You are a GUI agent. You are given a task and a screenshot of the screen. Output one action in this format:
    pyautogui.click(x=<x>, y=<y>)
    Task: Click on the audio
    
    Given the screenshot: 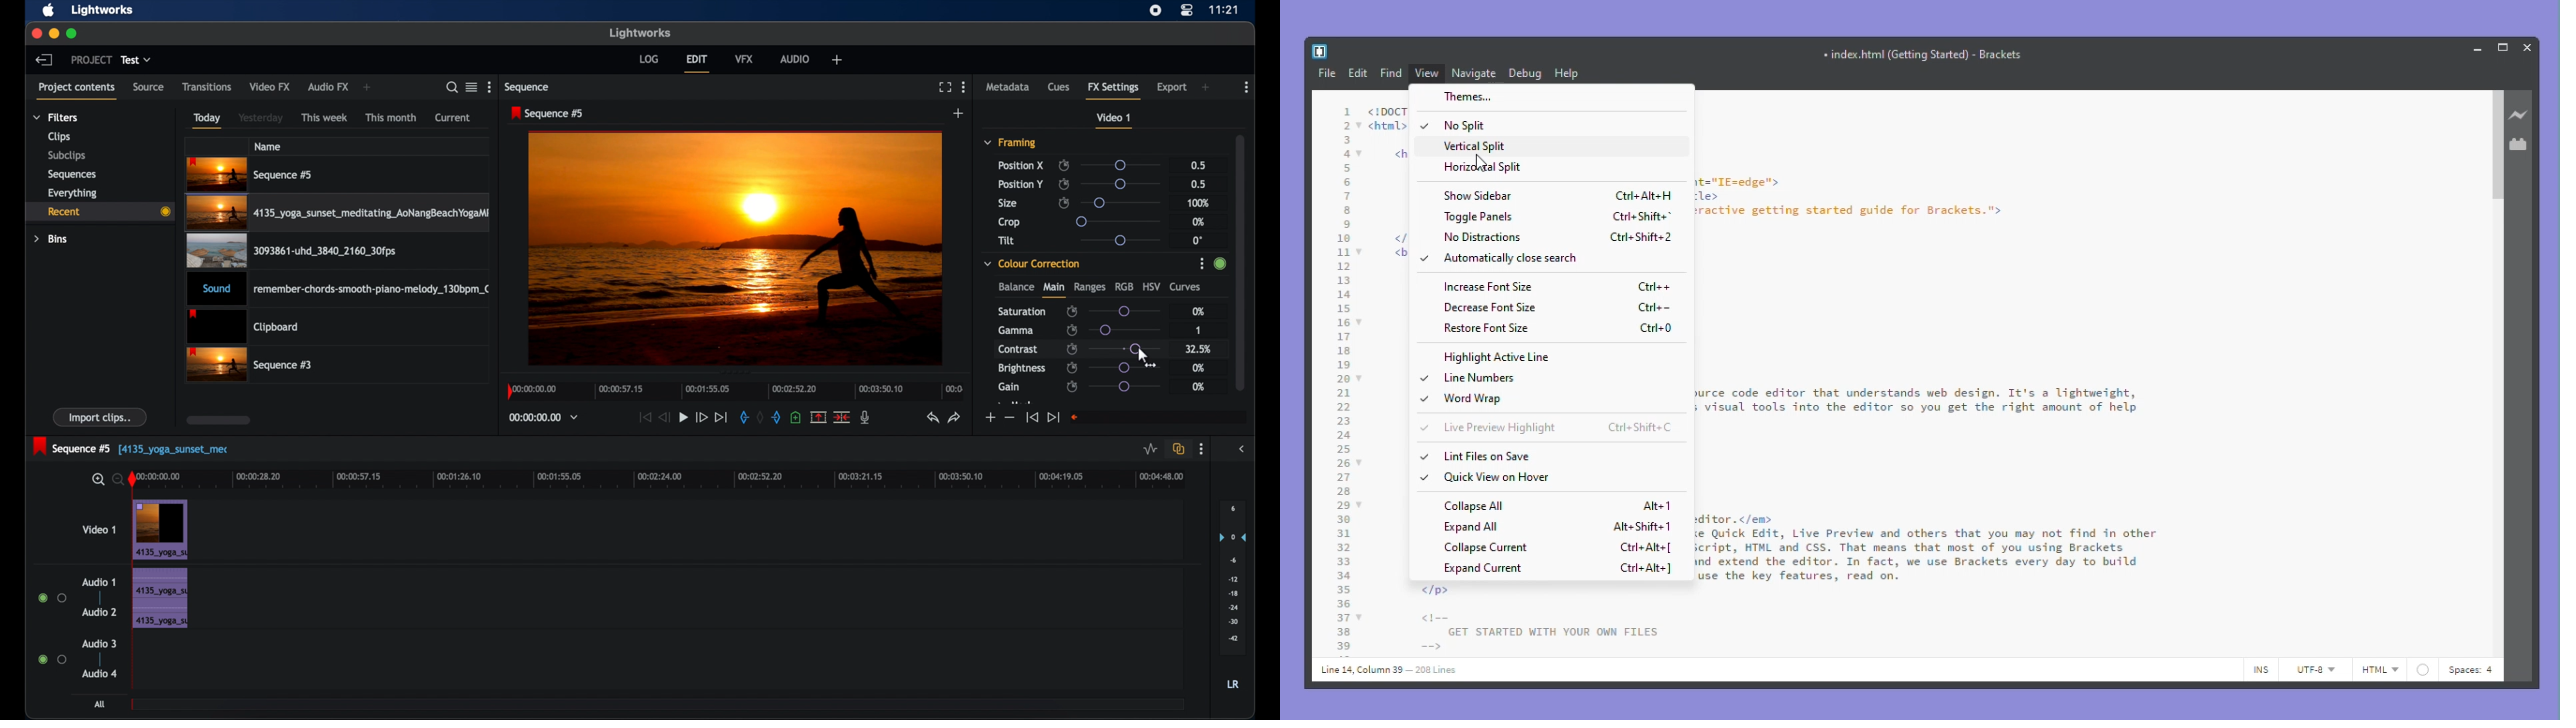 What is the action you would take?
    pyautogui.click(x=795, y=59)
    